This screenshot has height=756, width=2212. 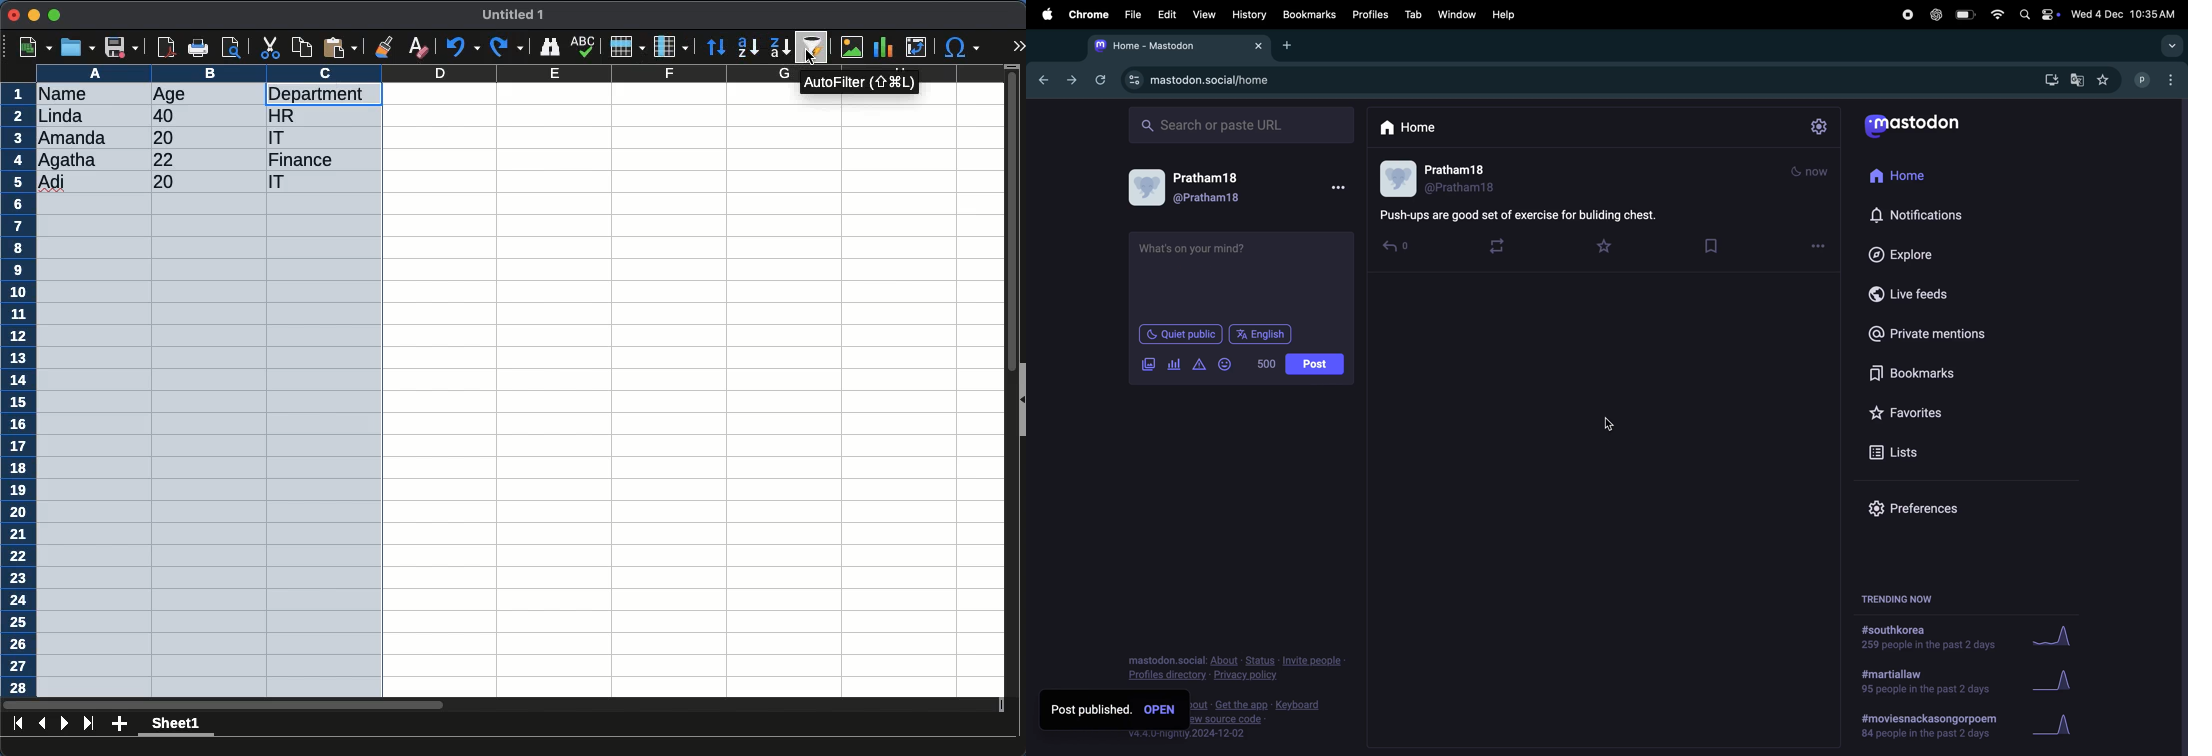 What do you see at coordinates (1909, 292) in the screenshot?
I see `Live feeds` at bounding box center [1909, 292].